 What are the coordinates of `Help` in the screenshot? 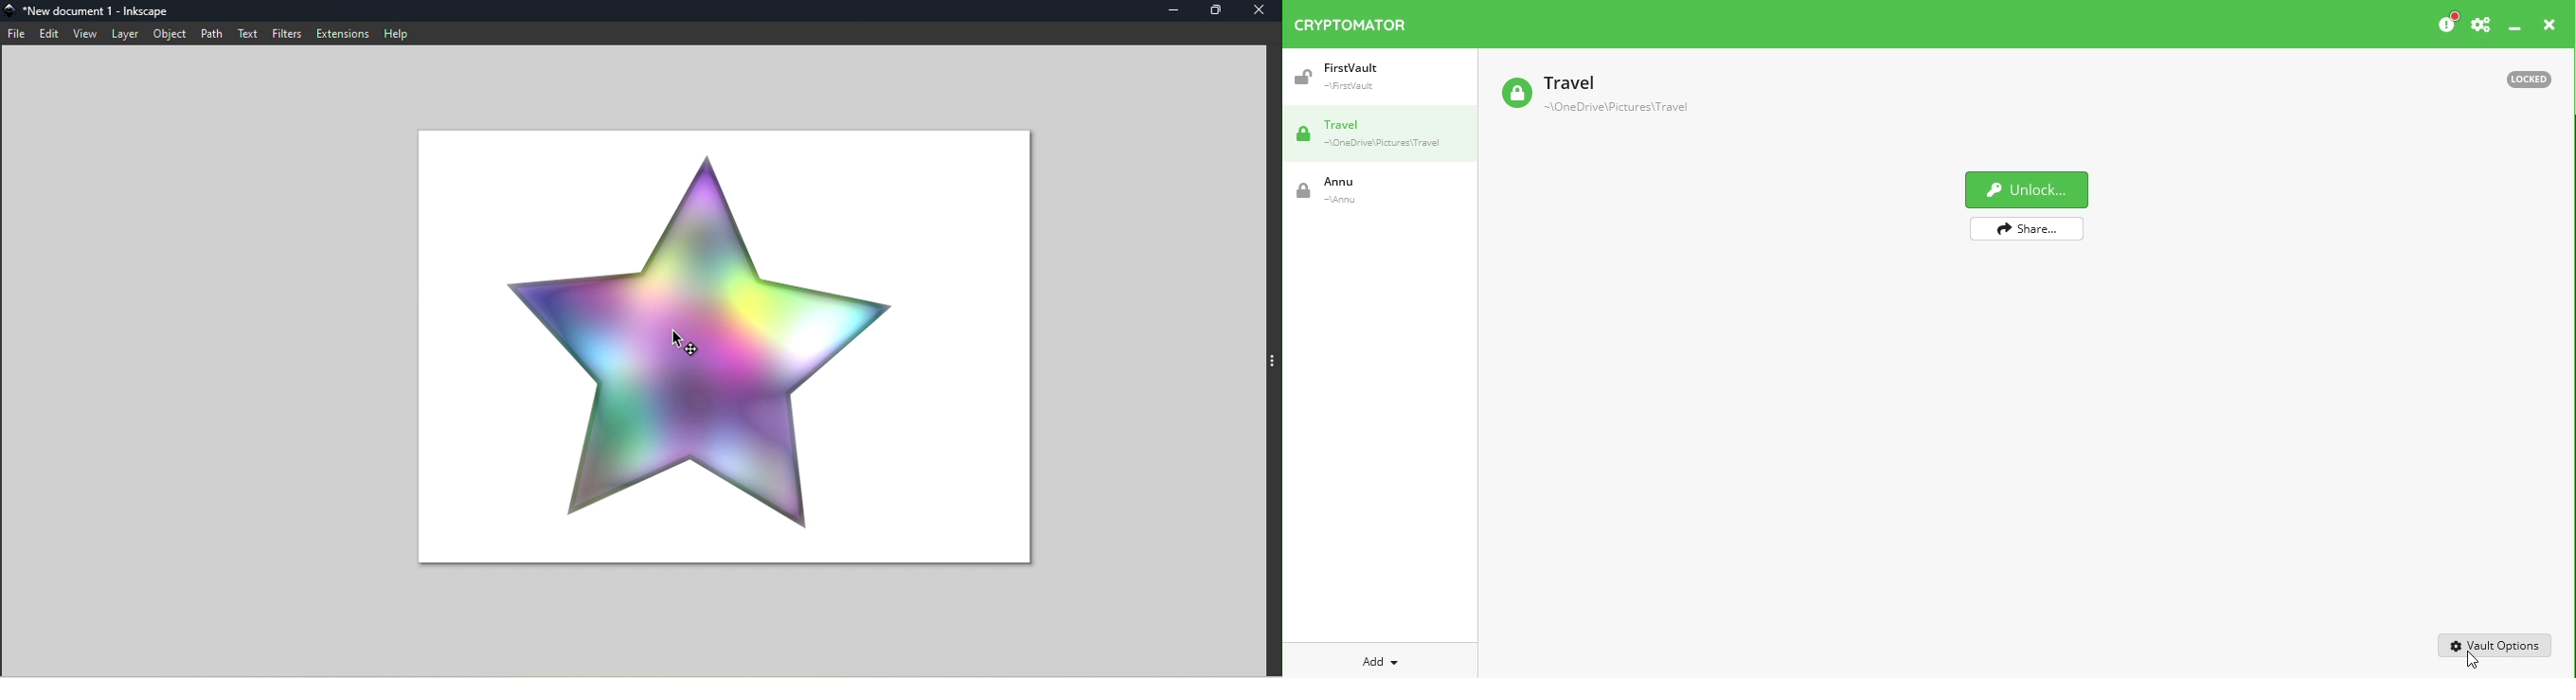 It's located at (398, 34).